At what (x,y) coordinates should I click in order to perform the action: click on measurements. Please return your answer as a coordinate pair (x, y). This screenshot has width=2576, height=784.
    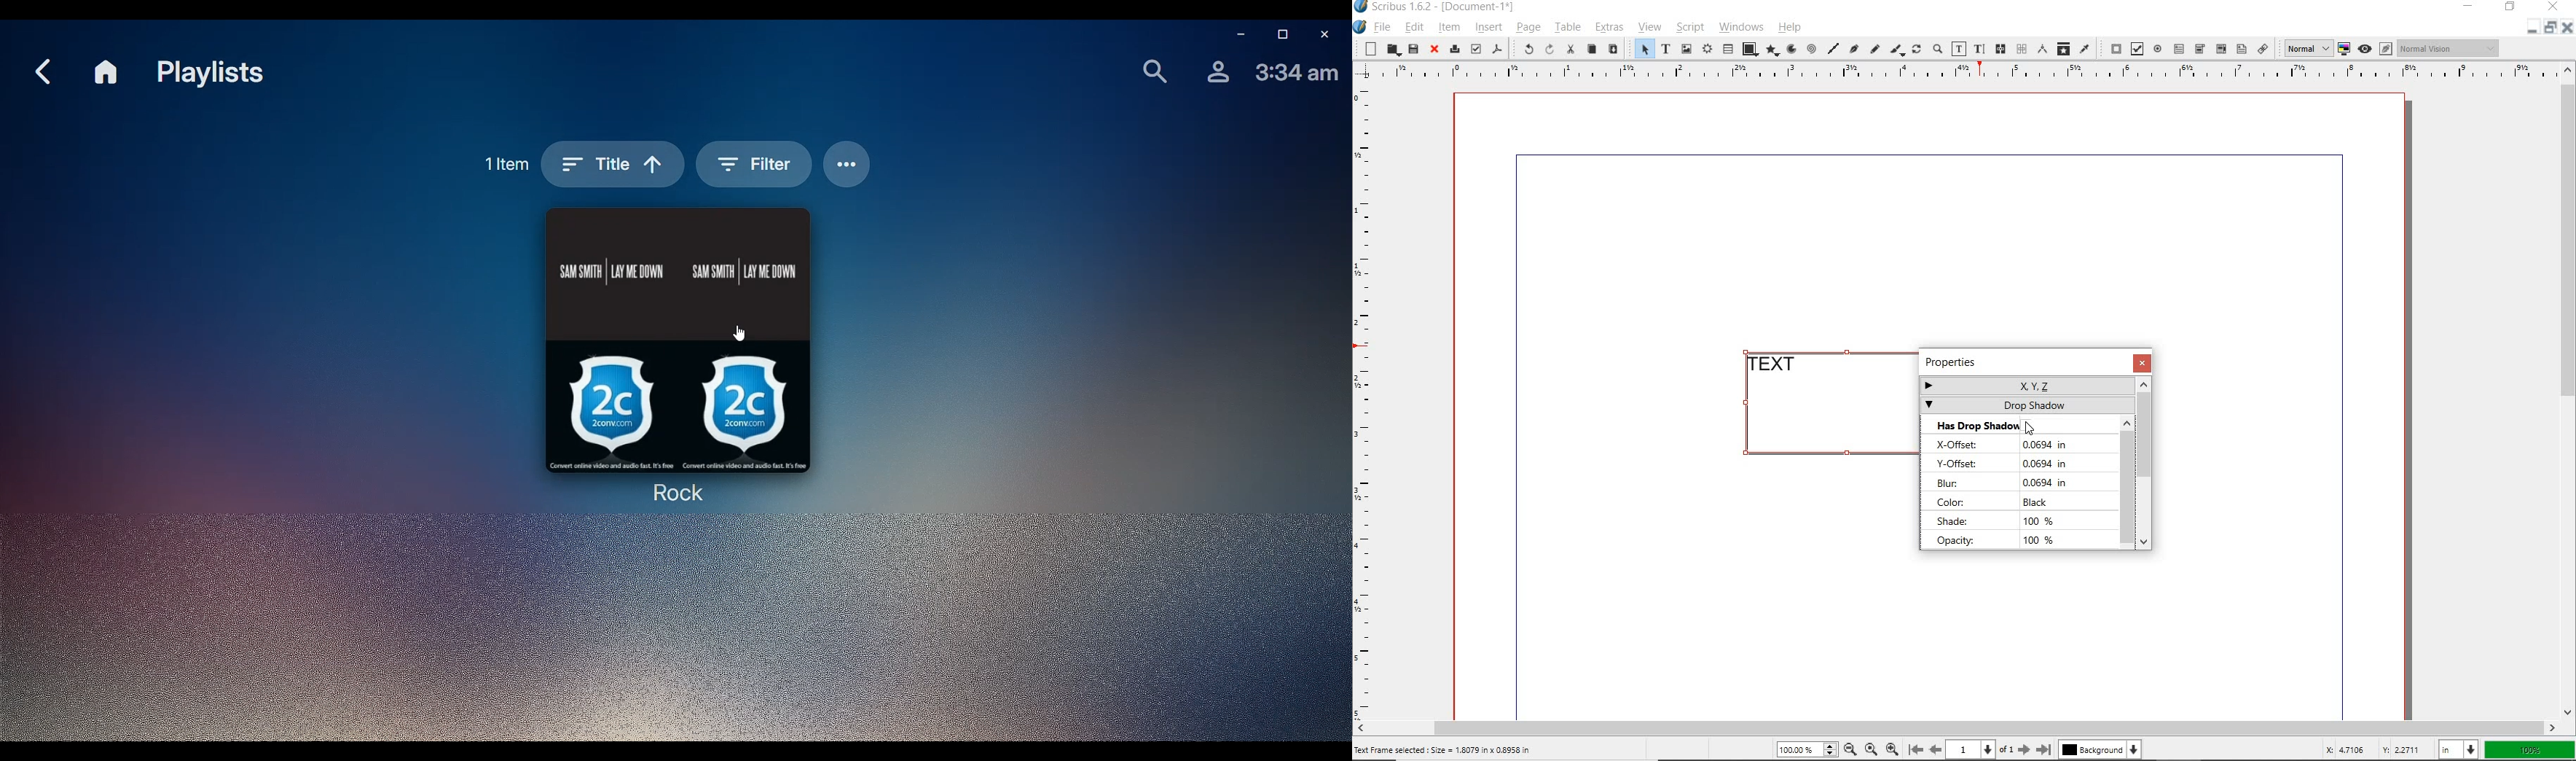
    Looking at the image, I should click on (2041, 48).